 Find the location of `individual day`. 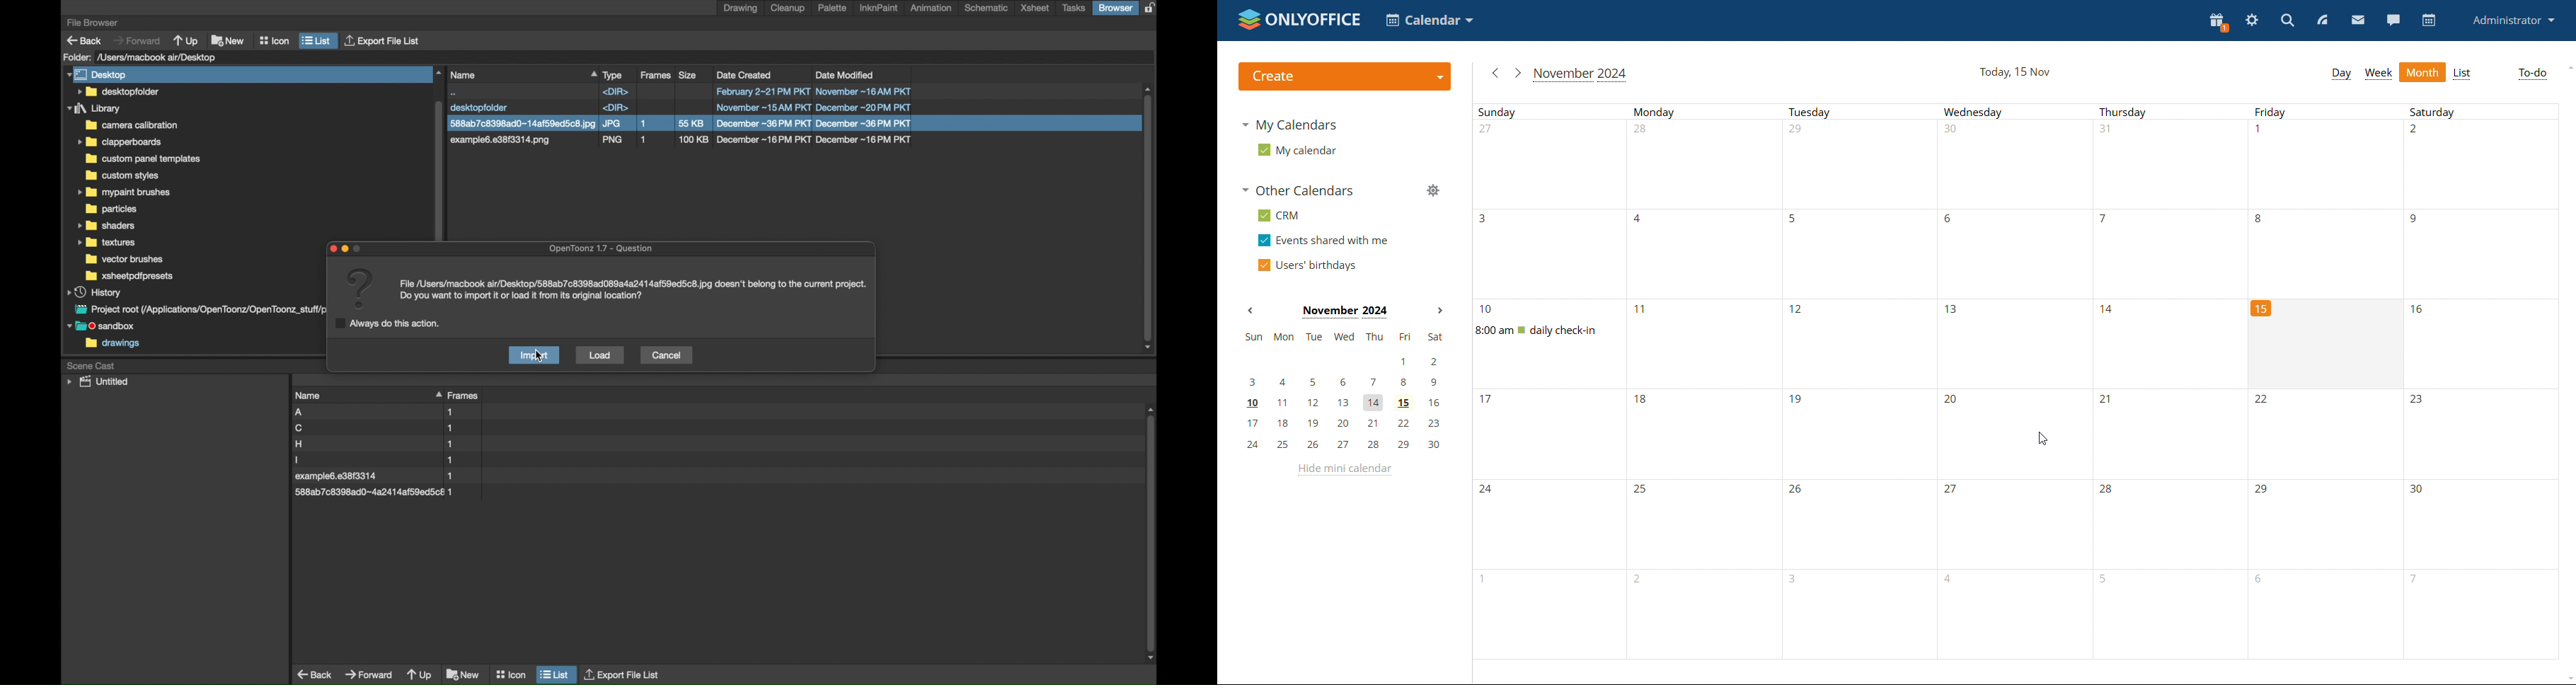

individual day is located at coordinates (2168, 112).